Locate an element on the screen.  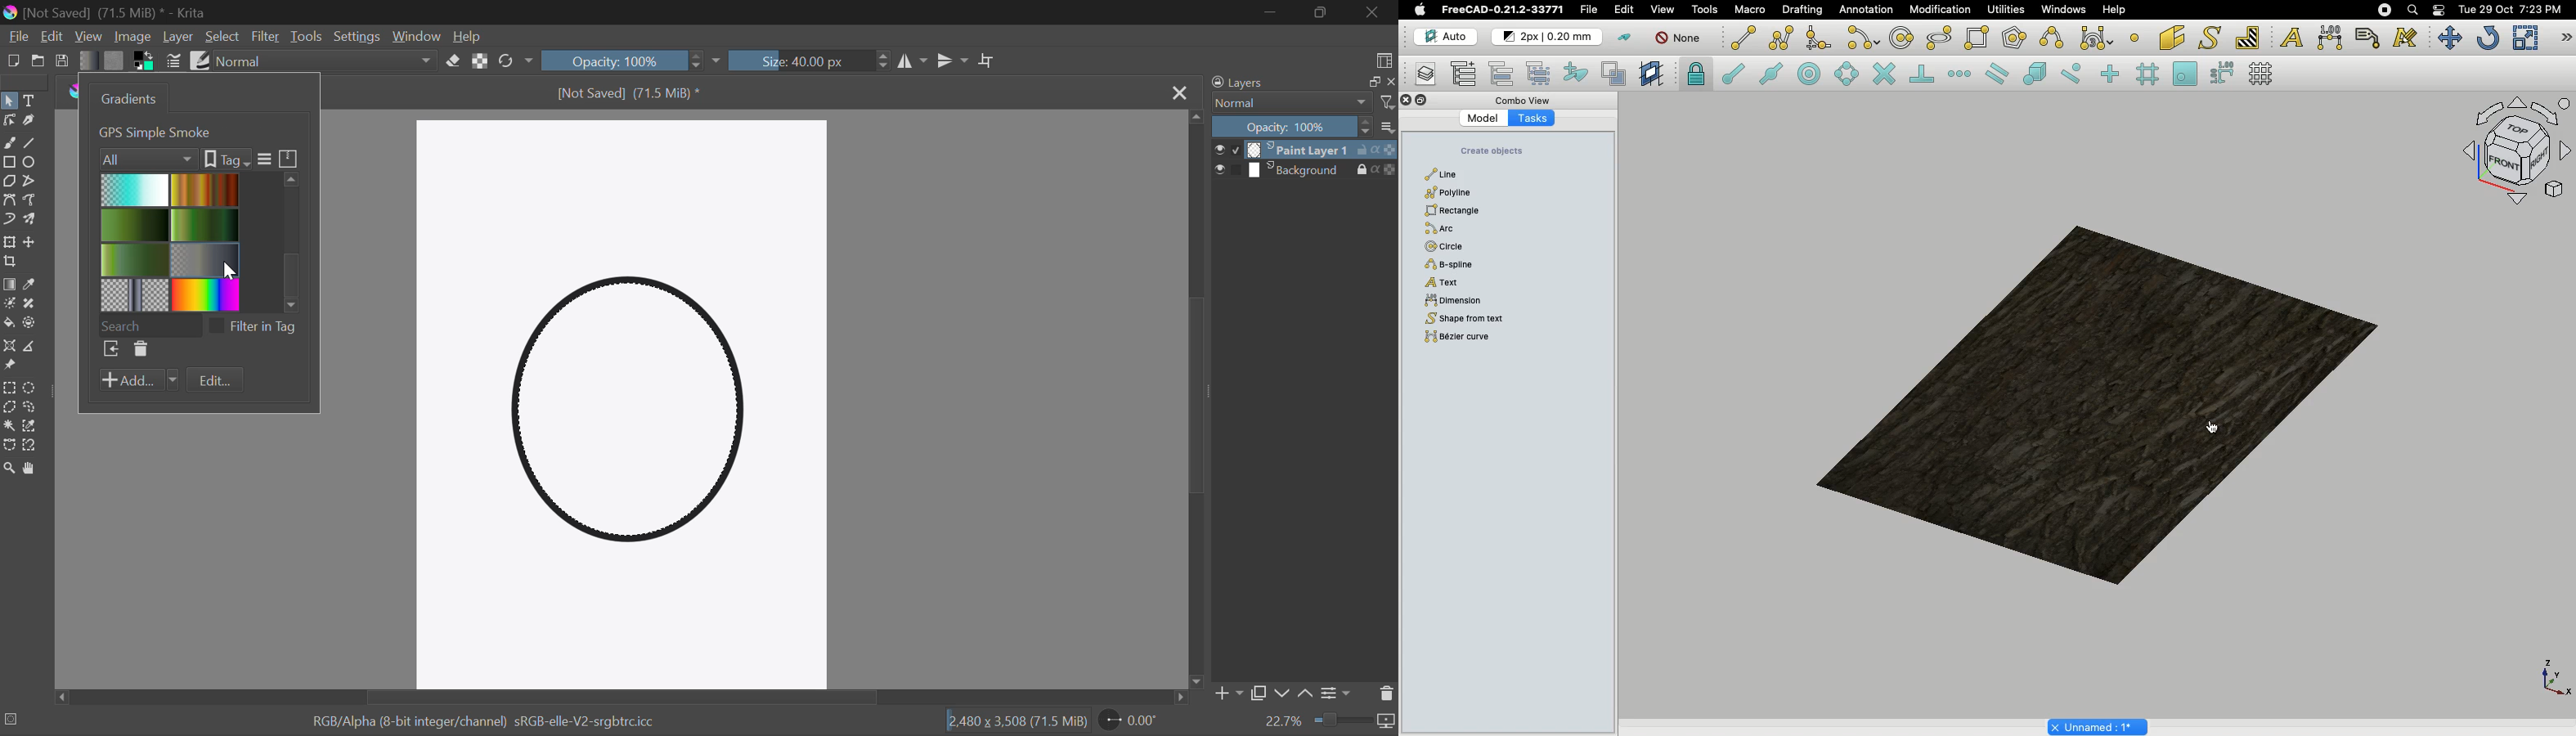
Facebinder is located at coordinates (2171, 37).